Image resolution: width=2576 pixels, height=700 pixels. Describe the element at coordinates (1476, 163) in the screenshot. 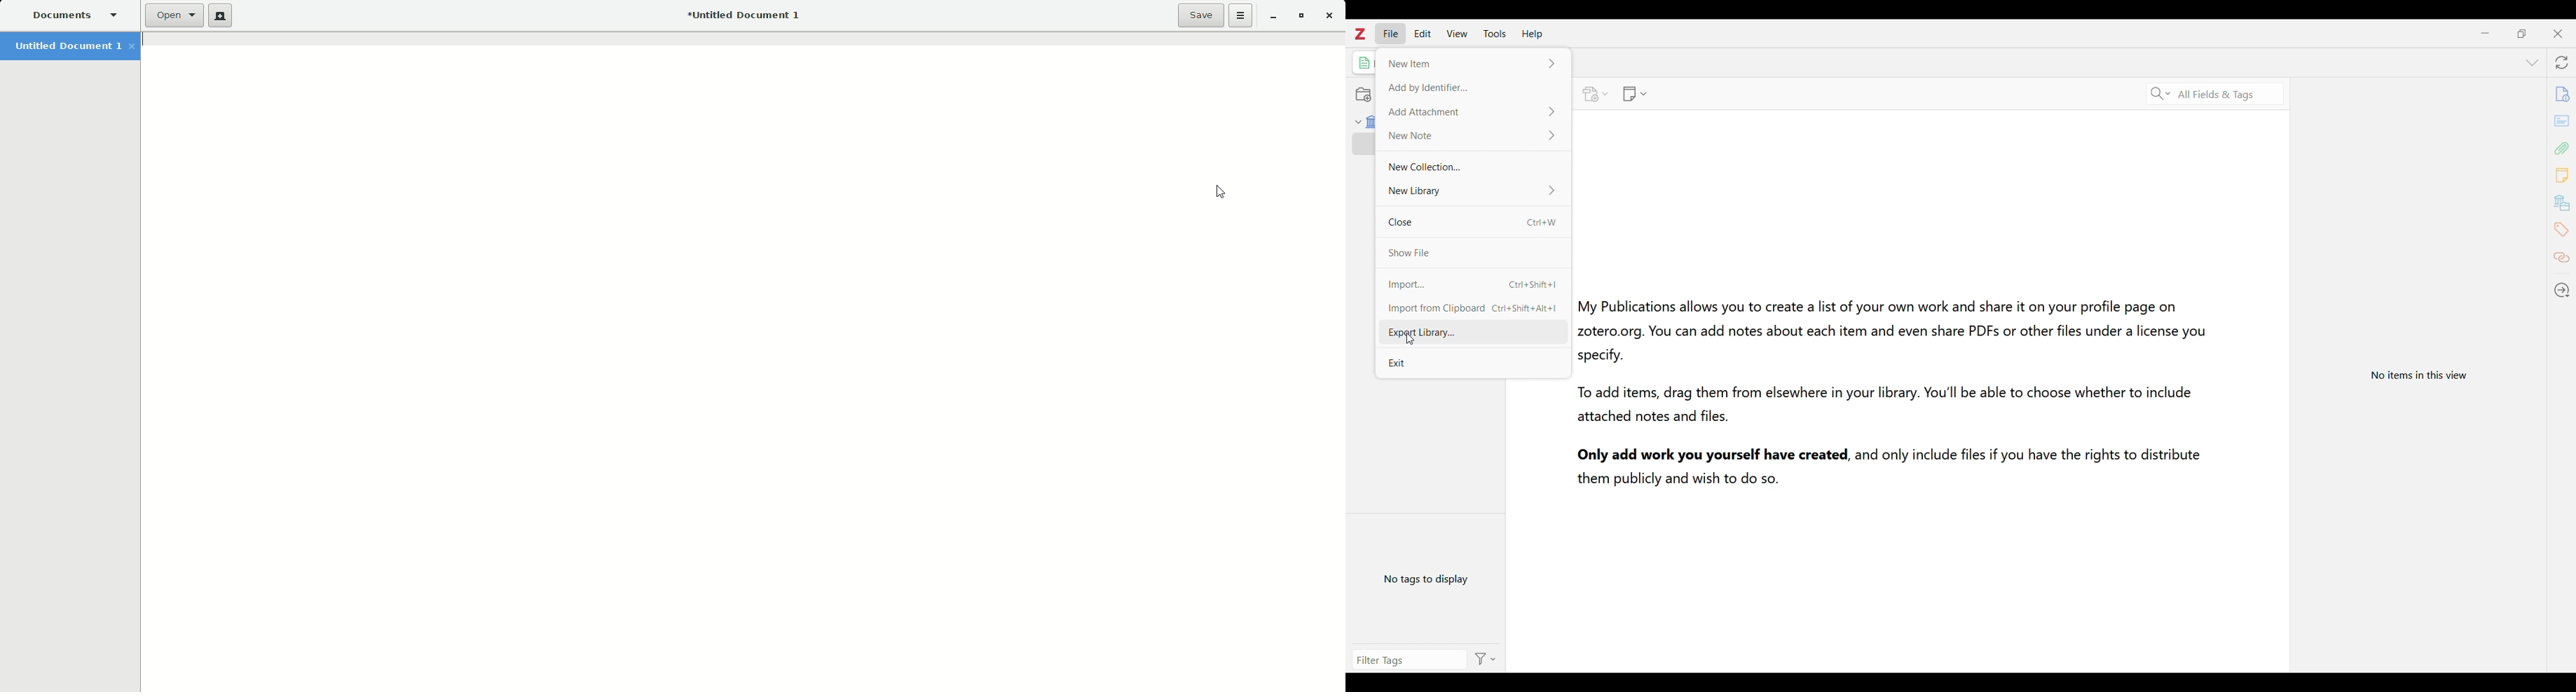

I see `New Collection` at that location.